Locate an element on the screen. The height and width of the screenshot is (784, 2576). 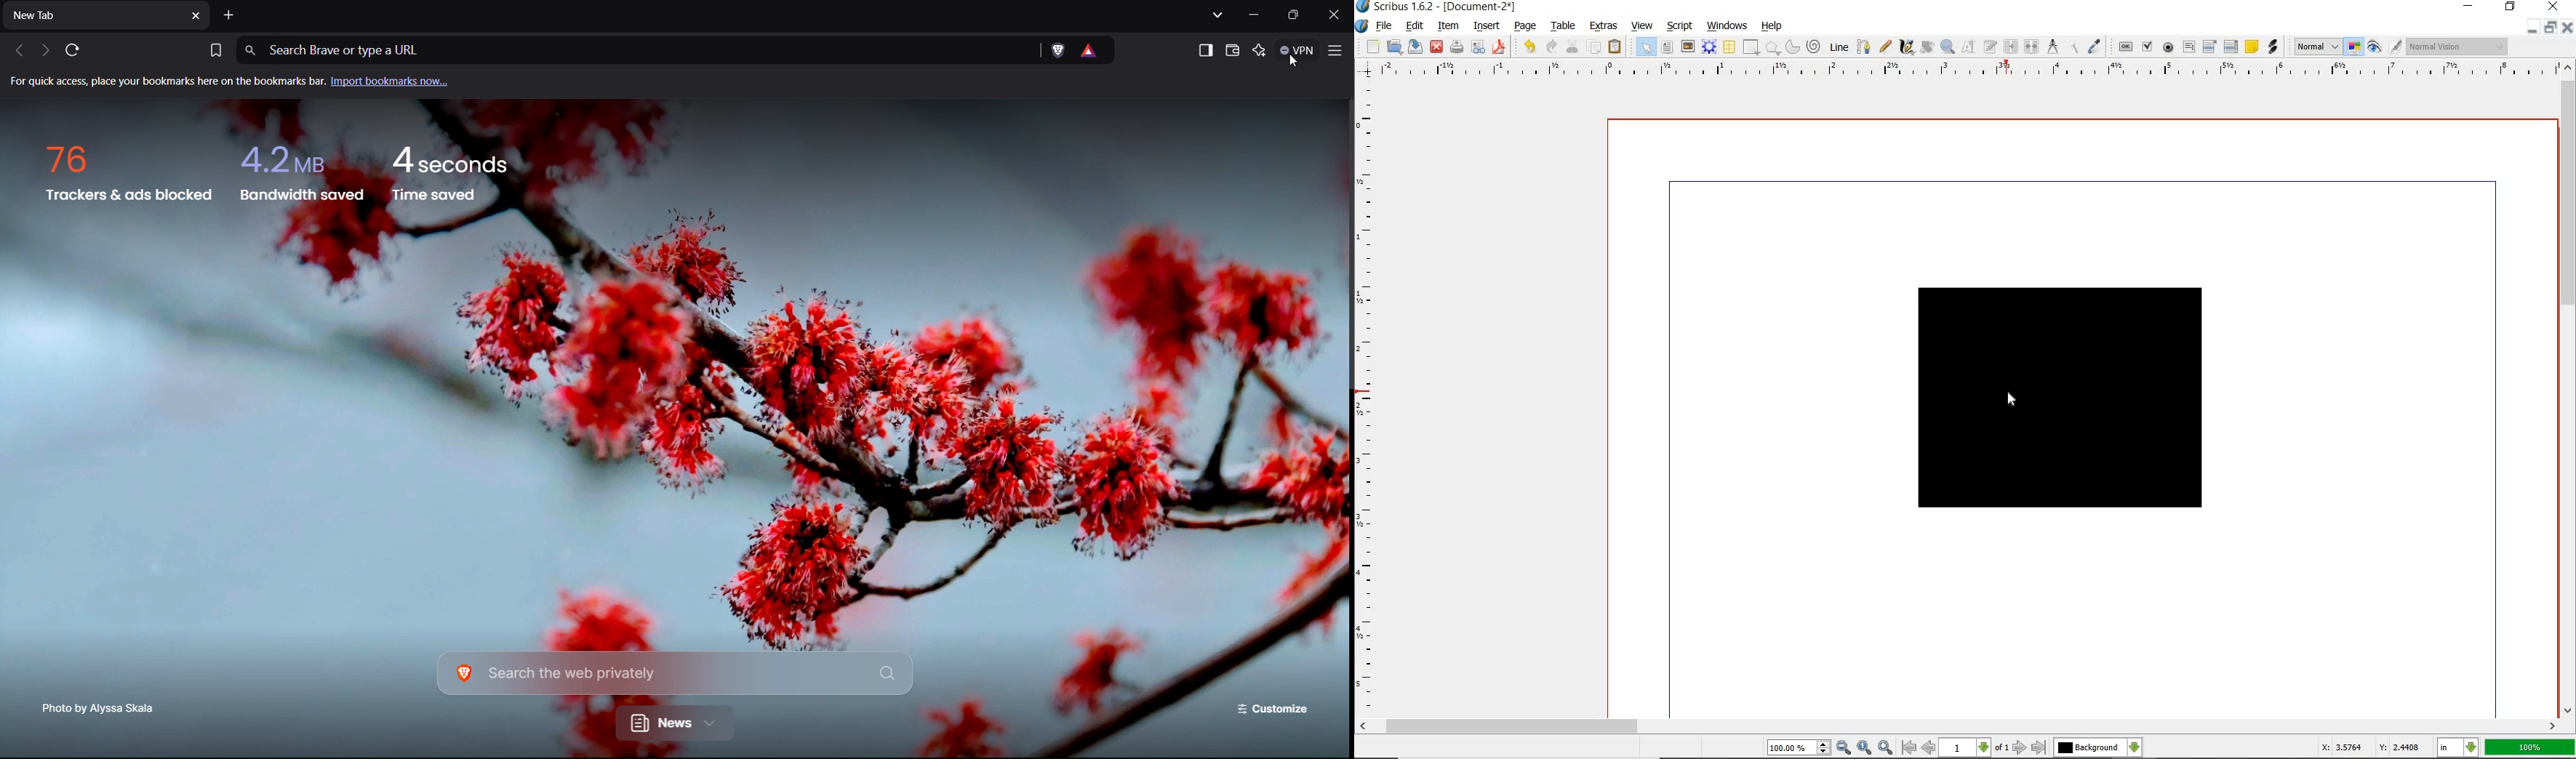
arc is located at coordinates (1792, 48).